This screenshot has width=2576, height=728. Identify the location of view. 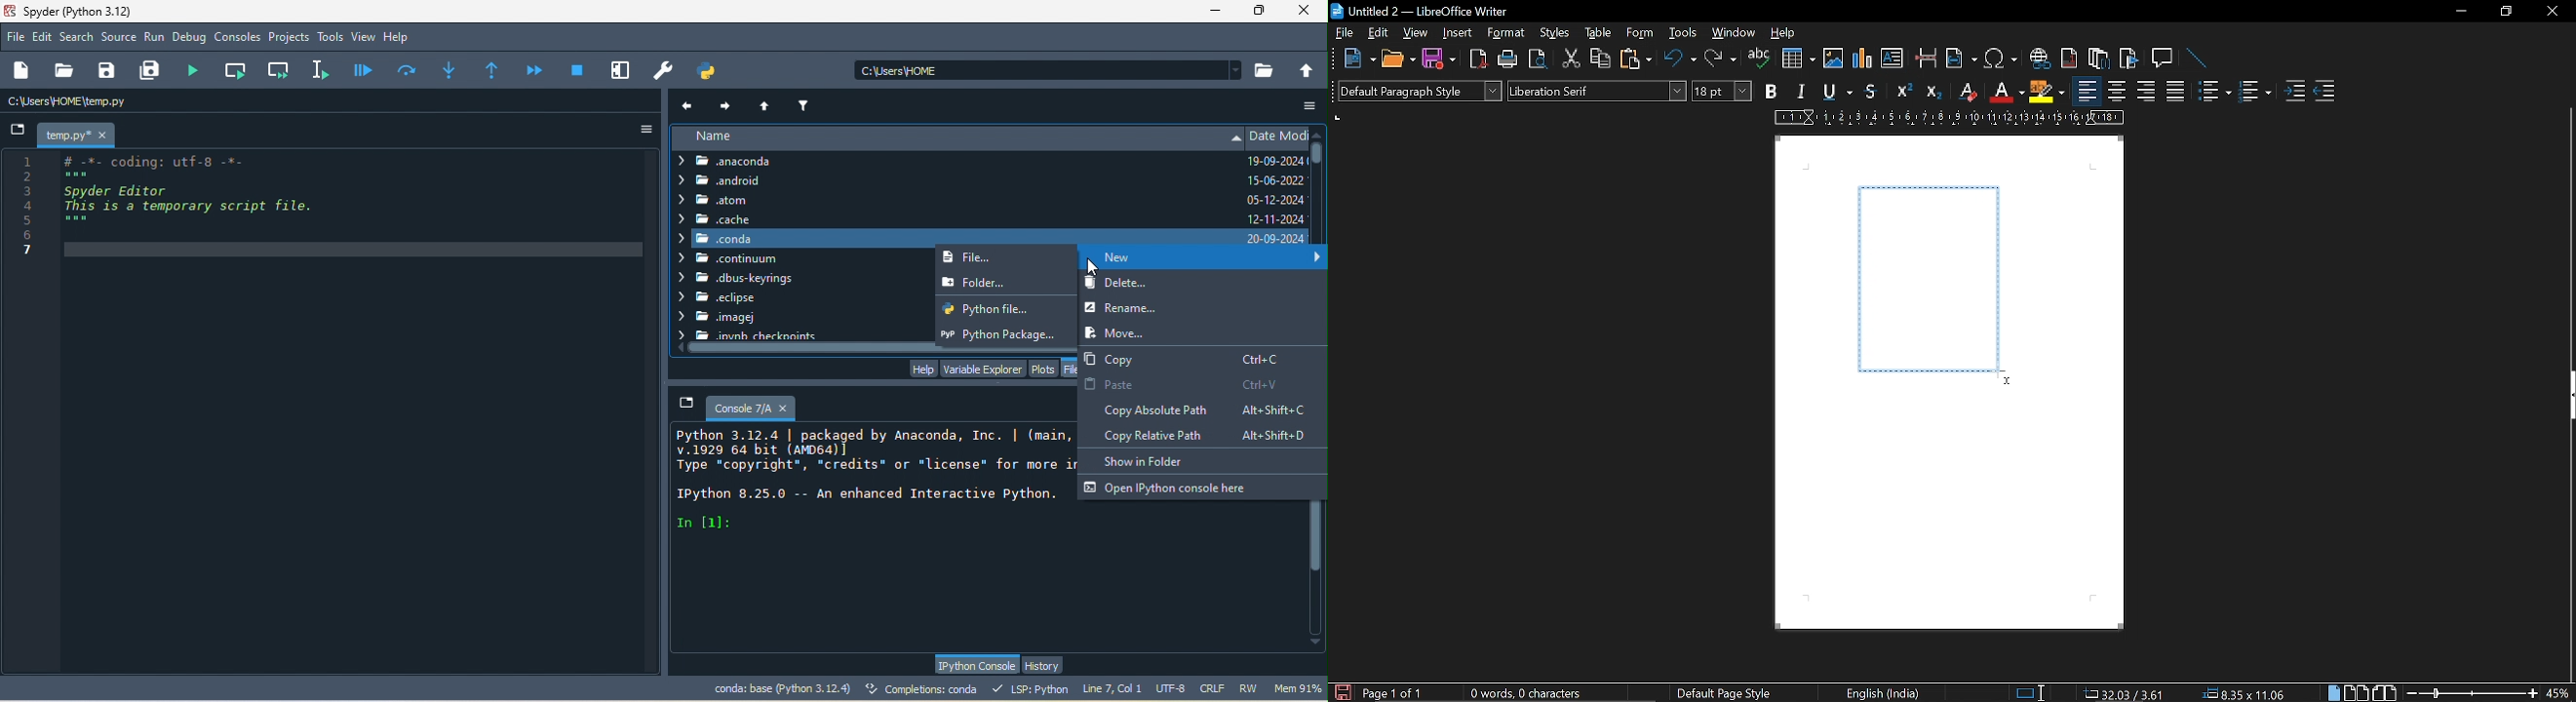
(364, 37).